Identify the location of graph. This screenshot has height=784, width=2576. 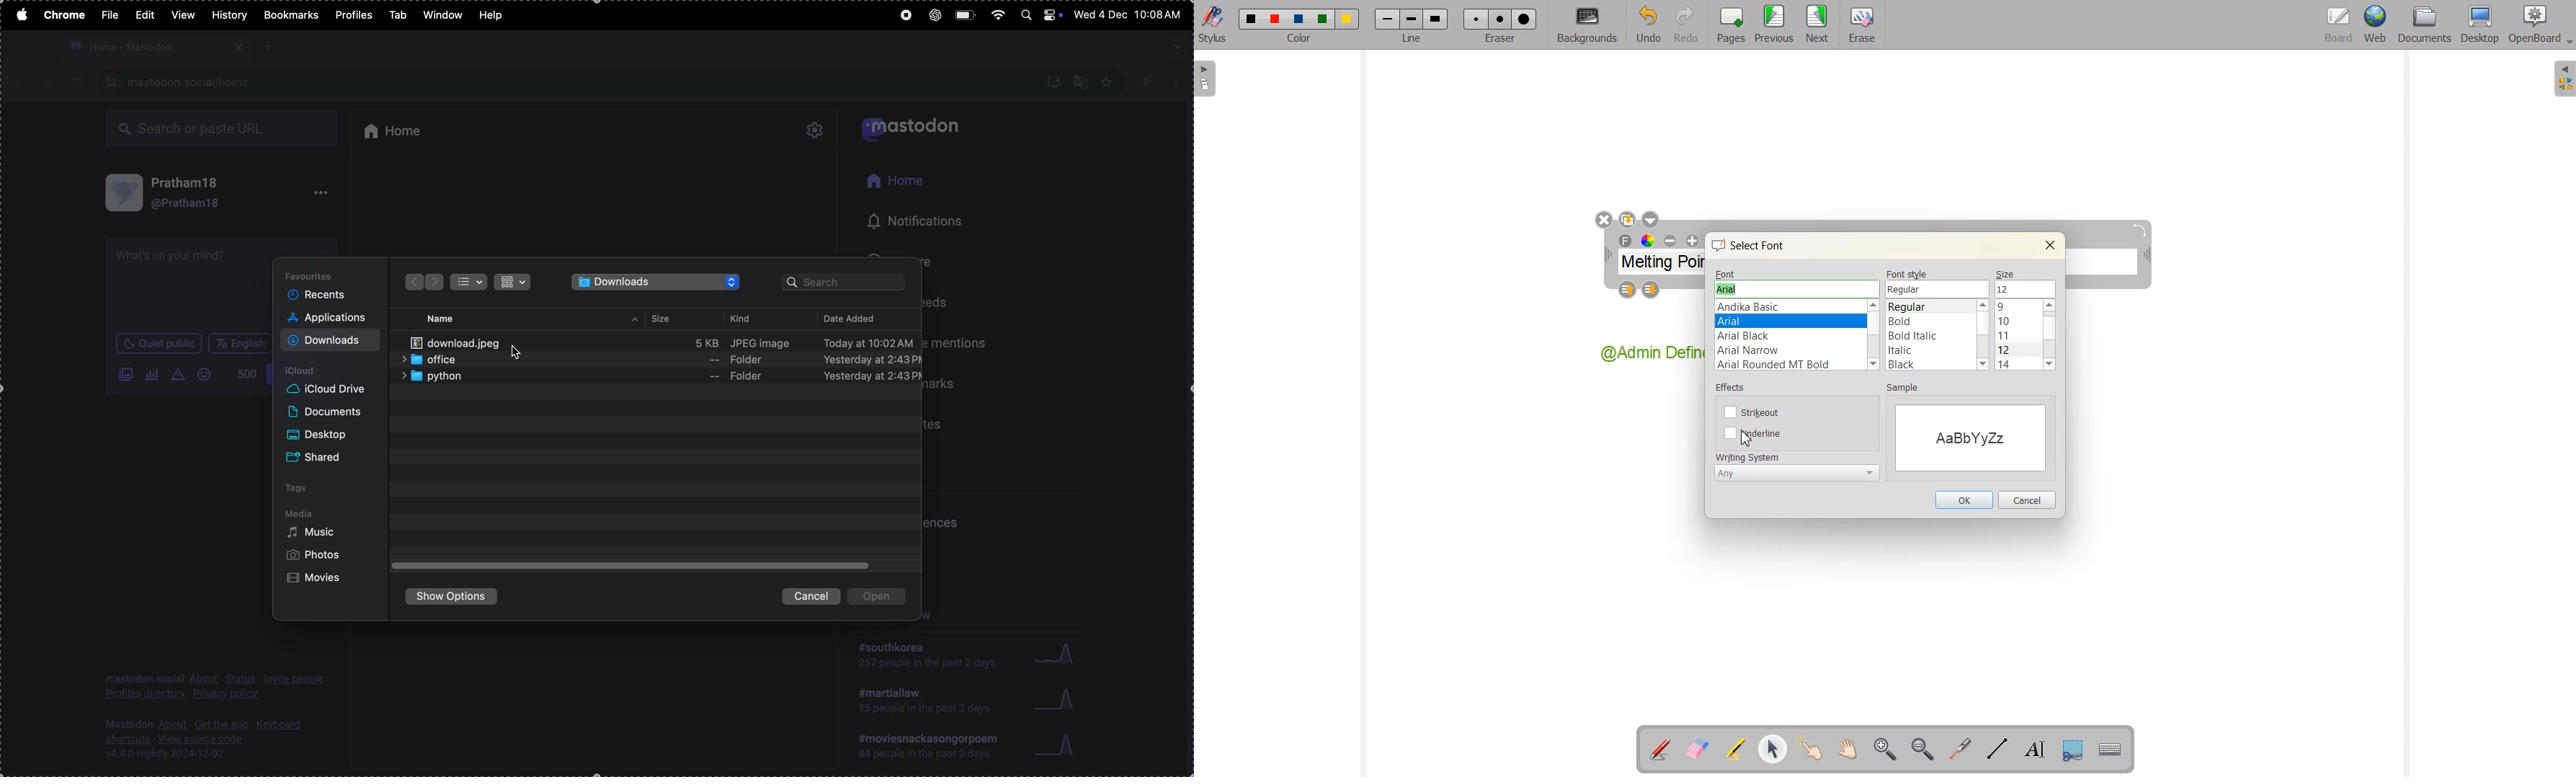
(1057, 699).